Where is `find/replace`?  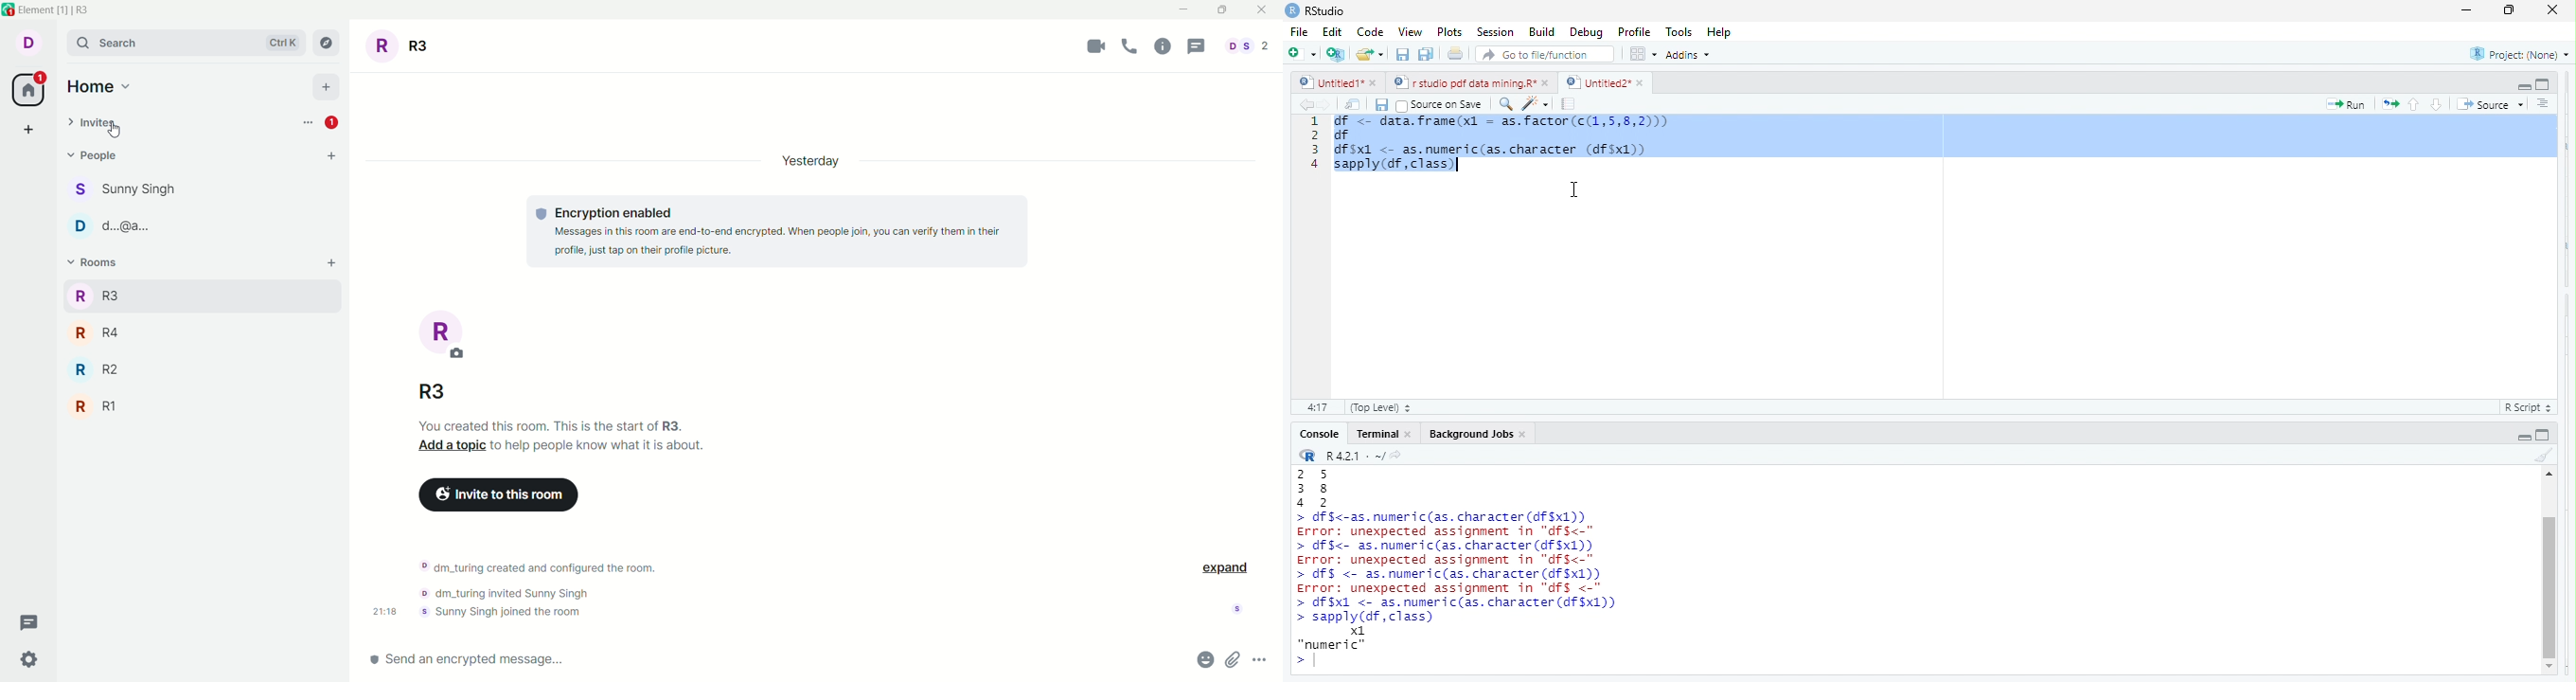 find/replace is located at coordinates (1508, 106).